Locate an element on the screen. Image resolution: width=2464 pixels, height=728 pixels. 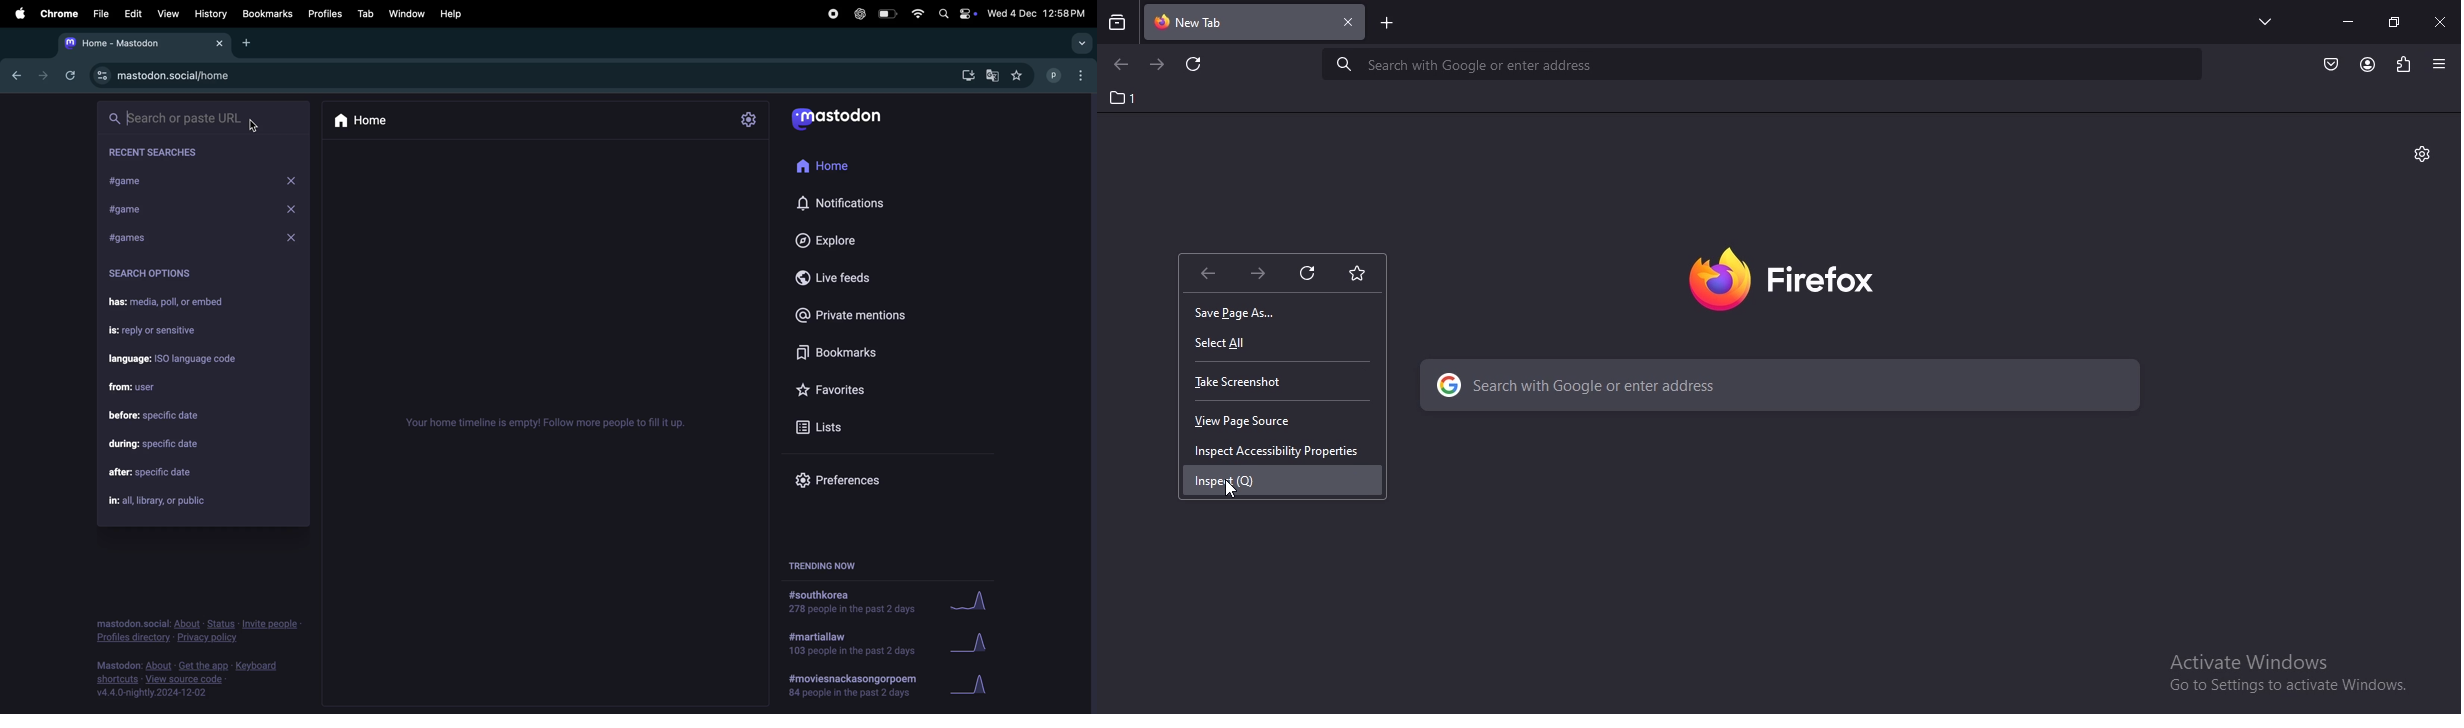
goback one page is located at coordinates (1210, 271).